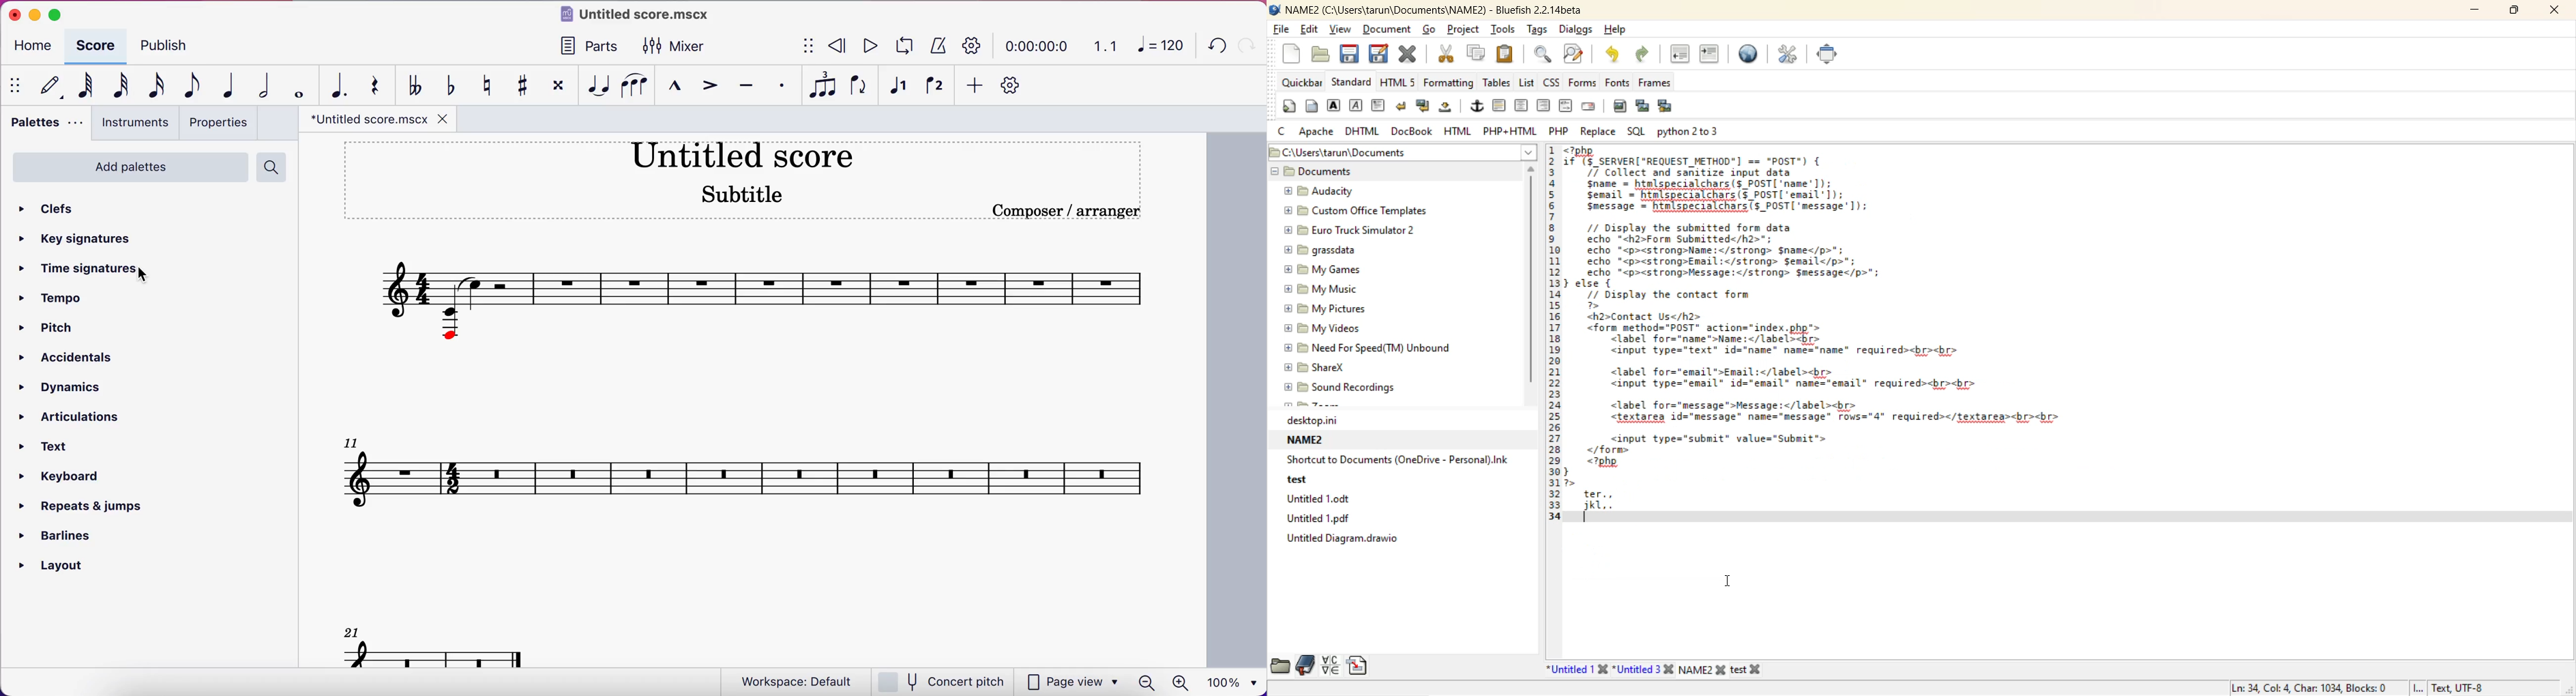  Describe the element at coordinates (1619, 82) in the screenshot. I see `fonts` at that location.